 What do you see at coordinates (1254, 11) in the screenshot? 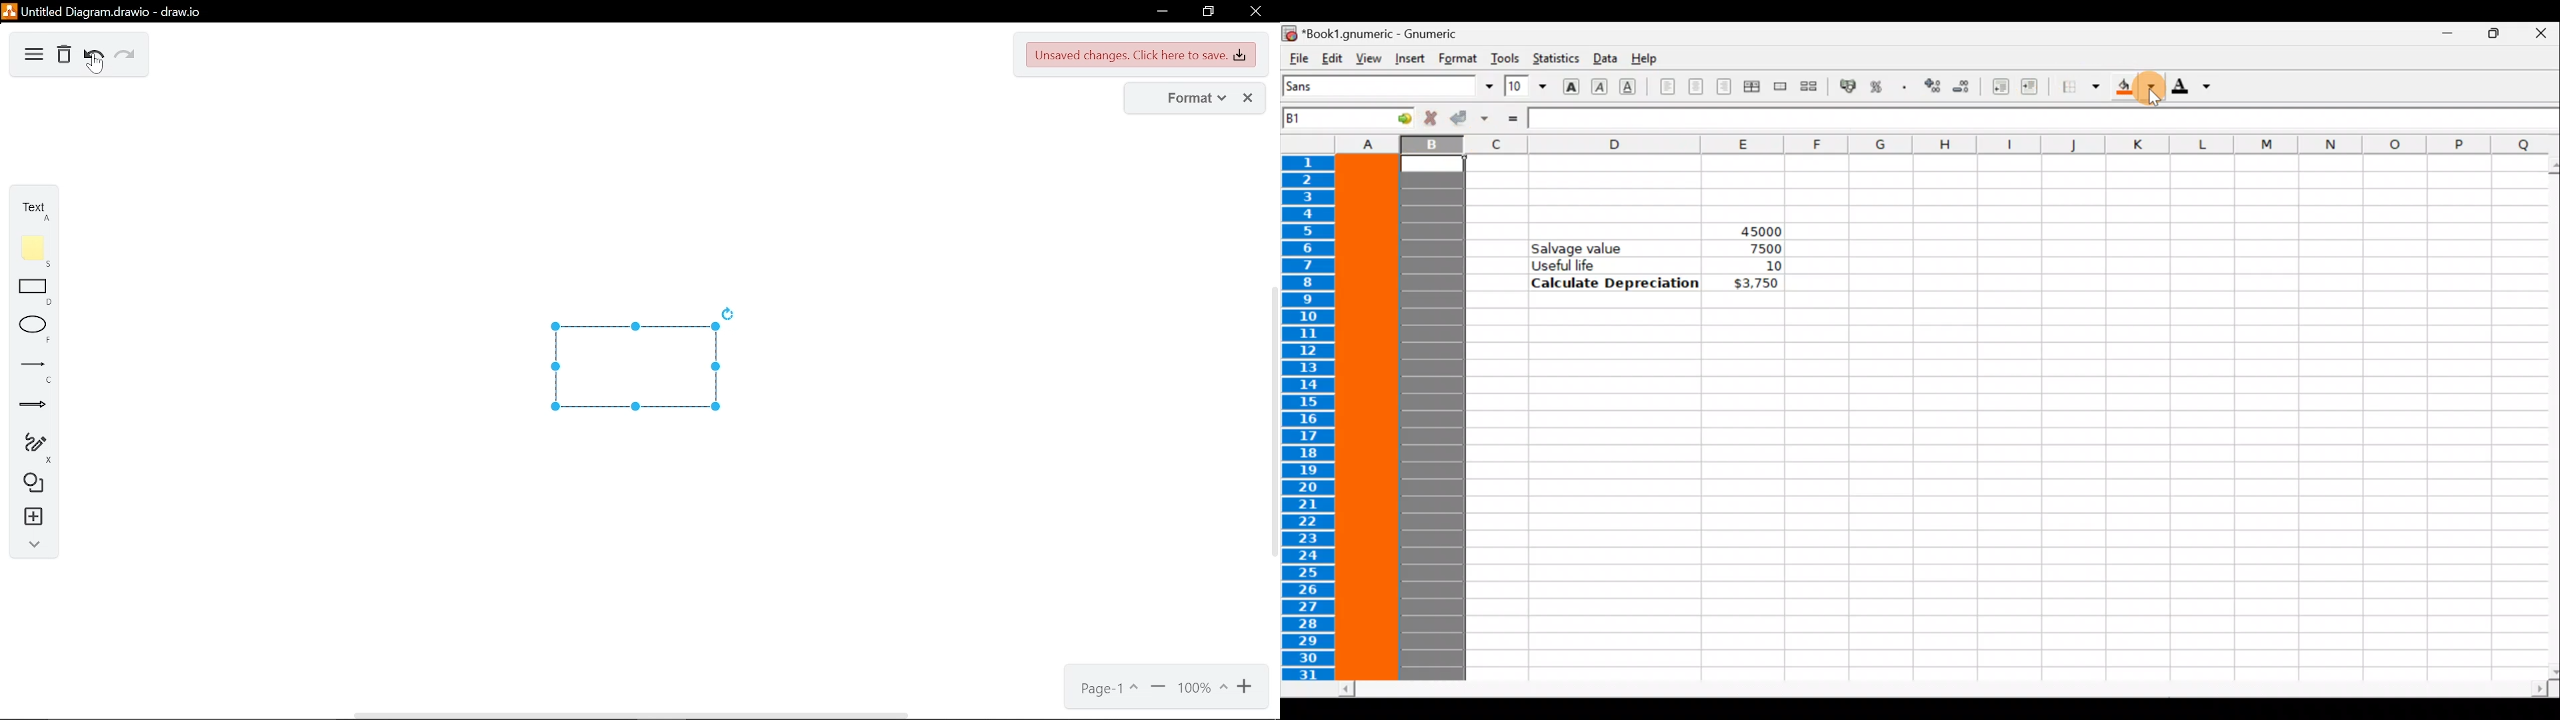
I see `close` at bounding box center [1254, 11].